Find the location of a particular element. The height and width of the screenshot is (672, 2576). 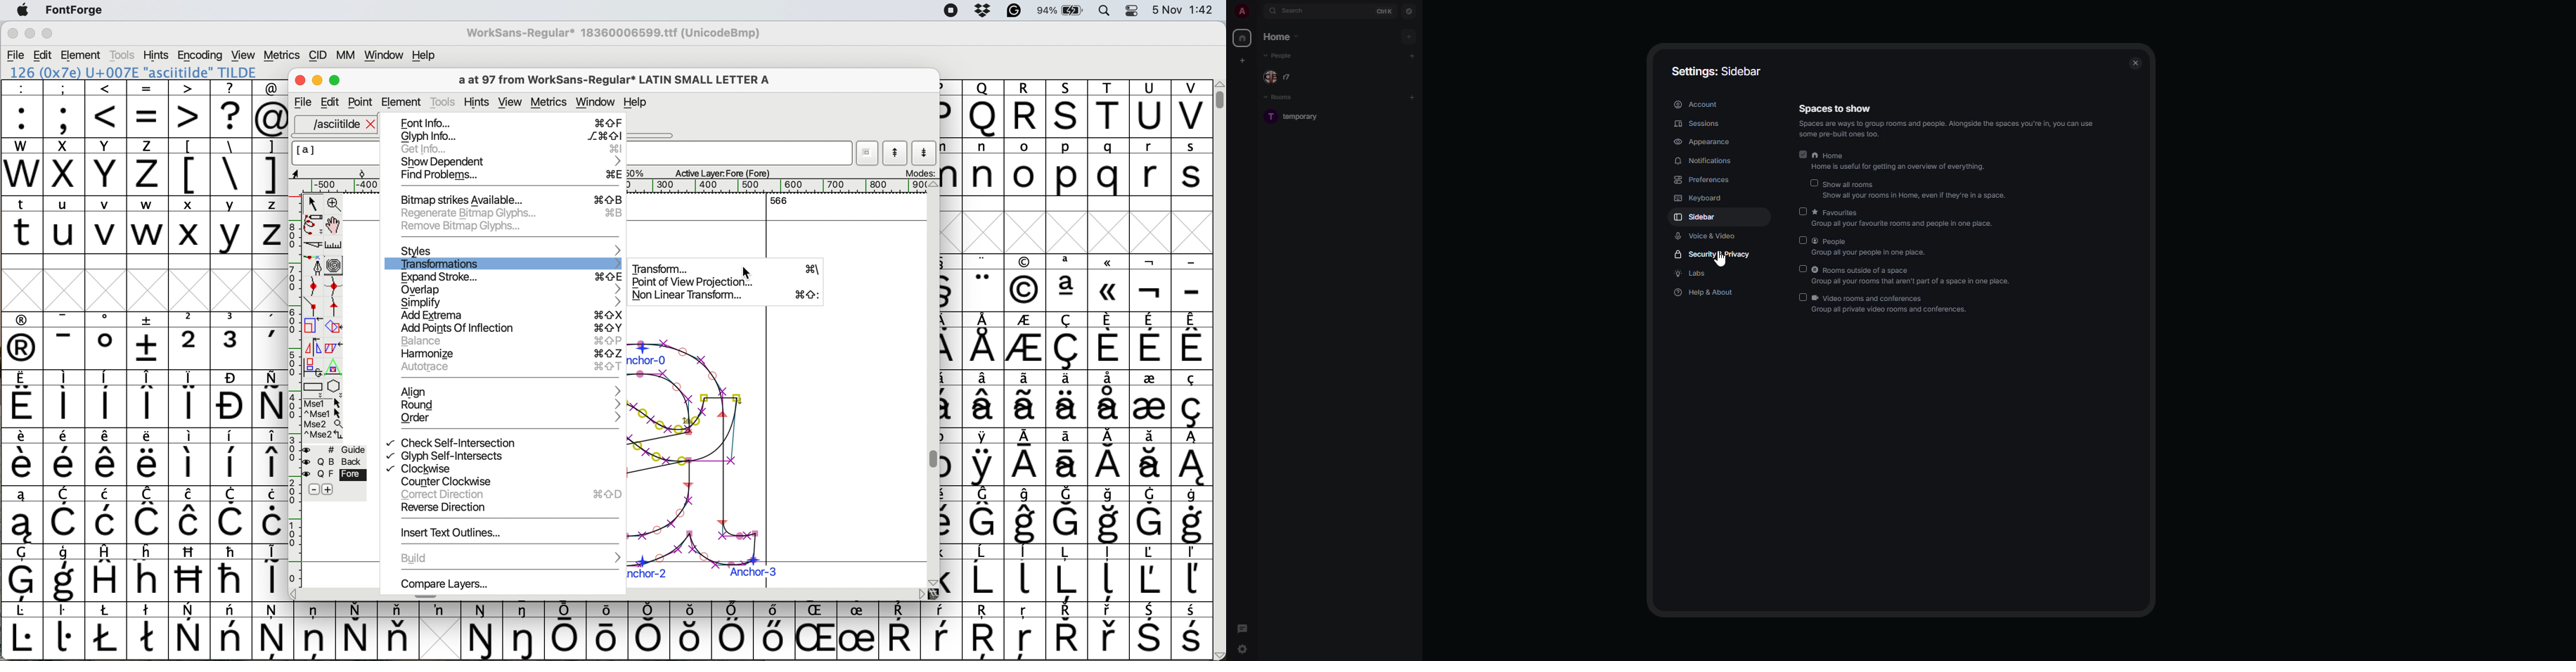

glyph info is located at coordinates (511, 136).